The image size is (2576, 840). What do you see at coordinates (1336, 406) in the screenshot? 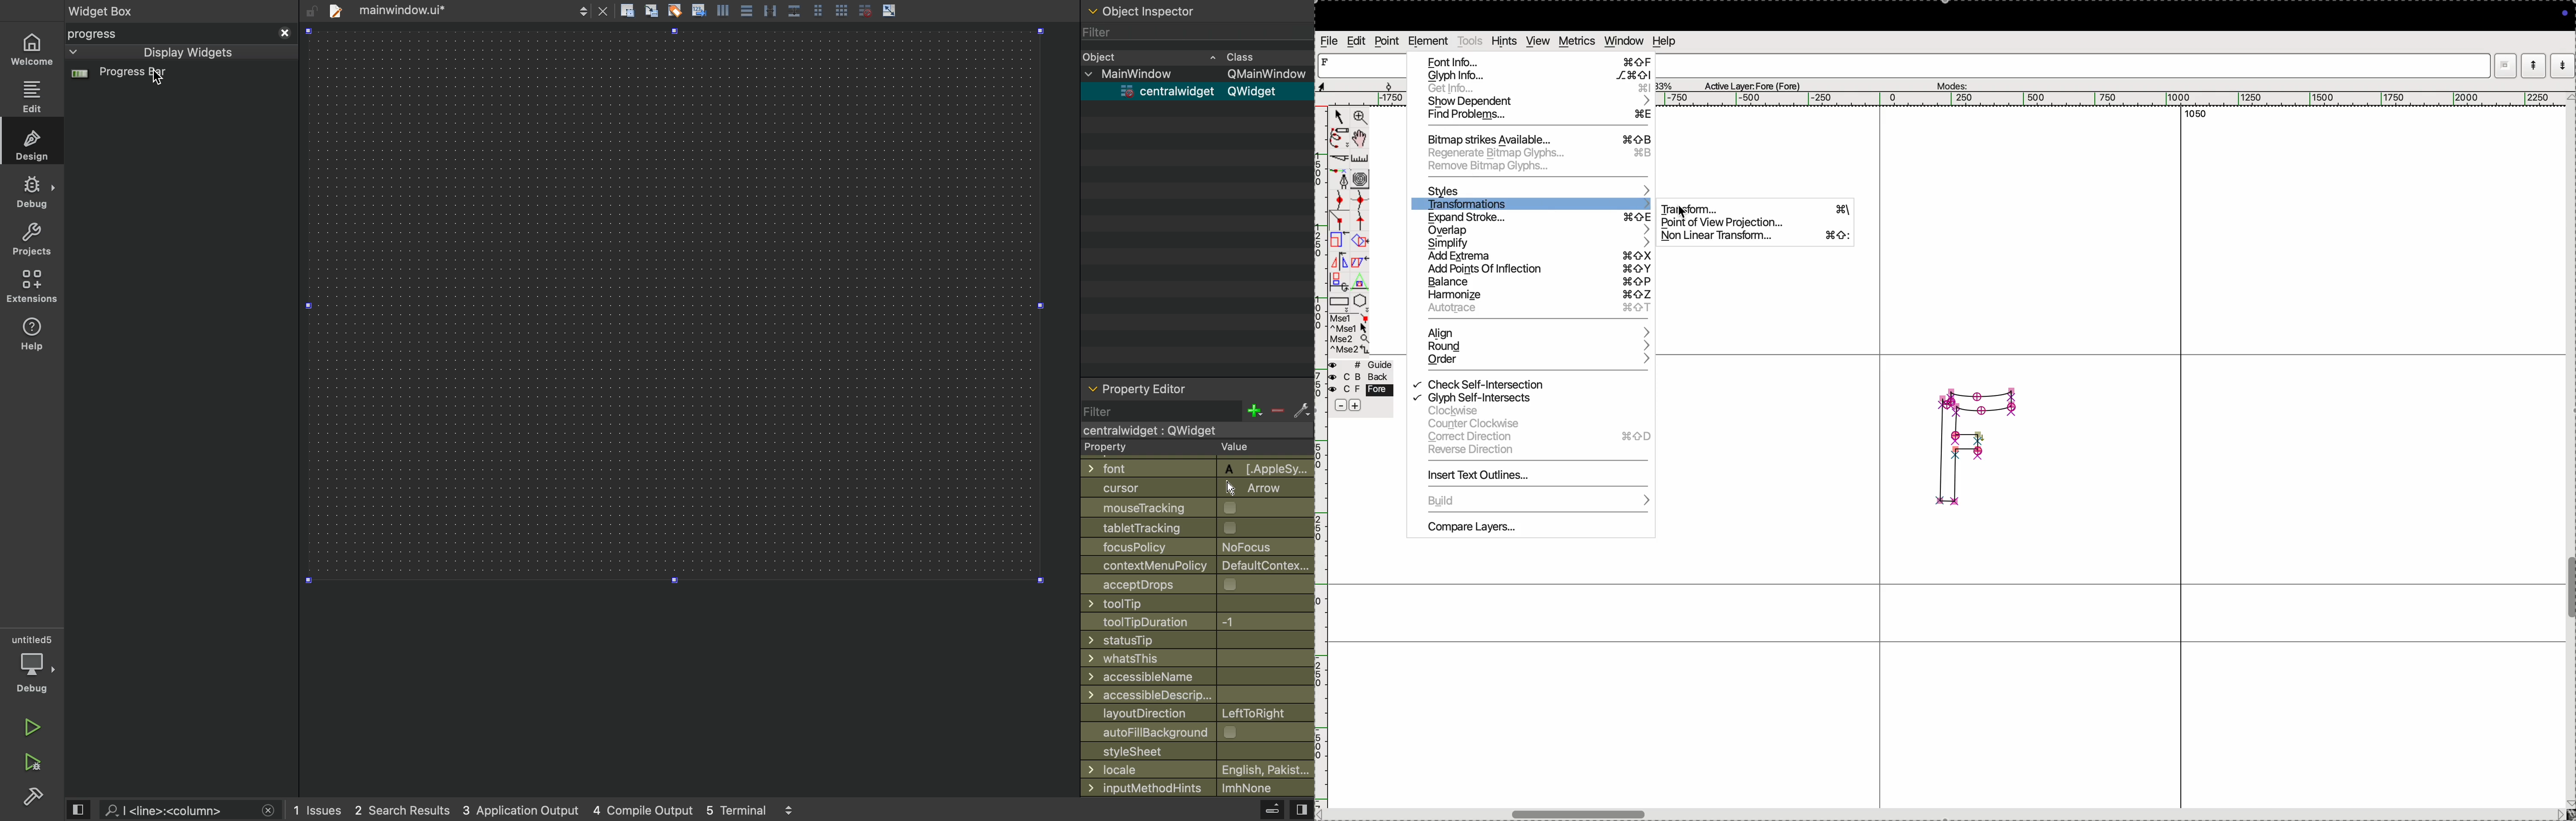
I see `sbubtract` at bounding box center [1336, 406].